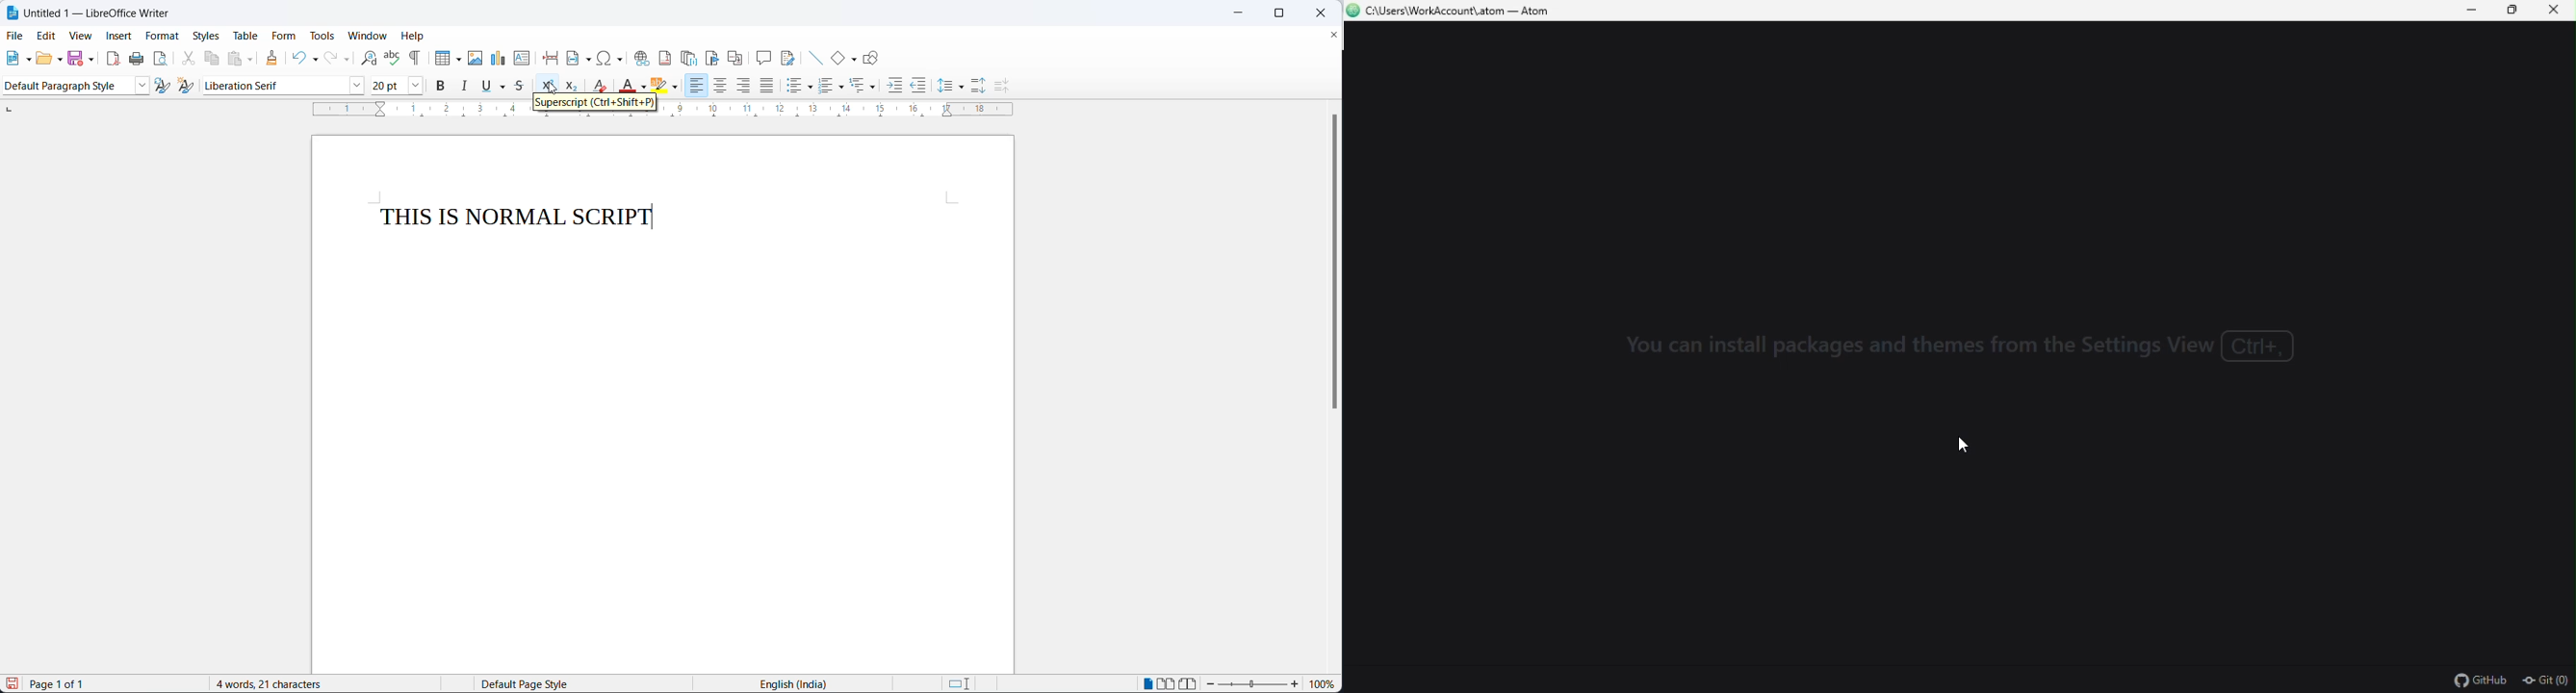 Image resolution: width=2576 pixels, height=700 pixels. What do you see at coordinates (322, 37) in the screenshot?
I see `tools` at bounding box center [322, 37].